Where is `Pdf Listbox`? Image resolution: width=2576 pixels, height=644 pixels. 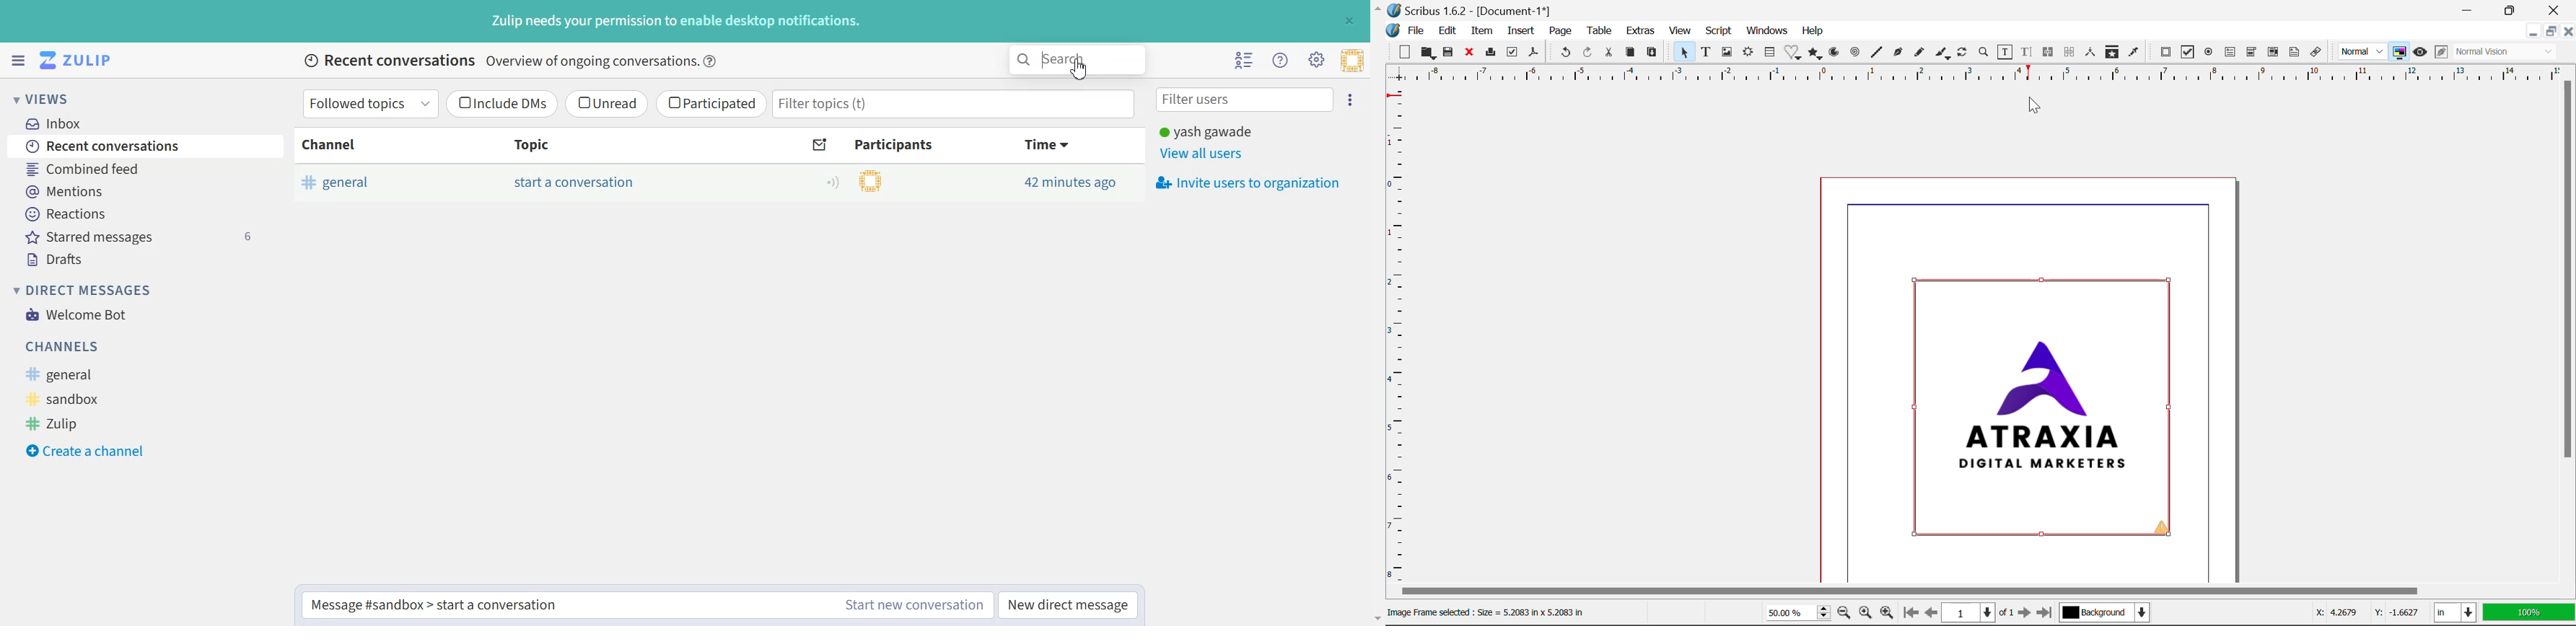 Pdf Listbox is located at coordinates (2264, 55).